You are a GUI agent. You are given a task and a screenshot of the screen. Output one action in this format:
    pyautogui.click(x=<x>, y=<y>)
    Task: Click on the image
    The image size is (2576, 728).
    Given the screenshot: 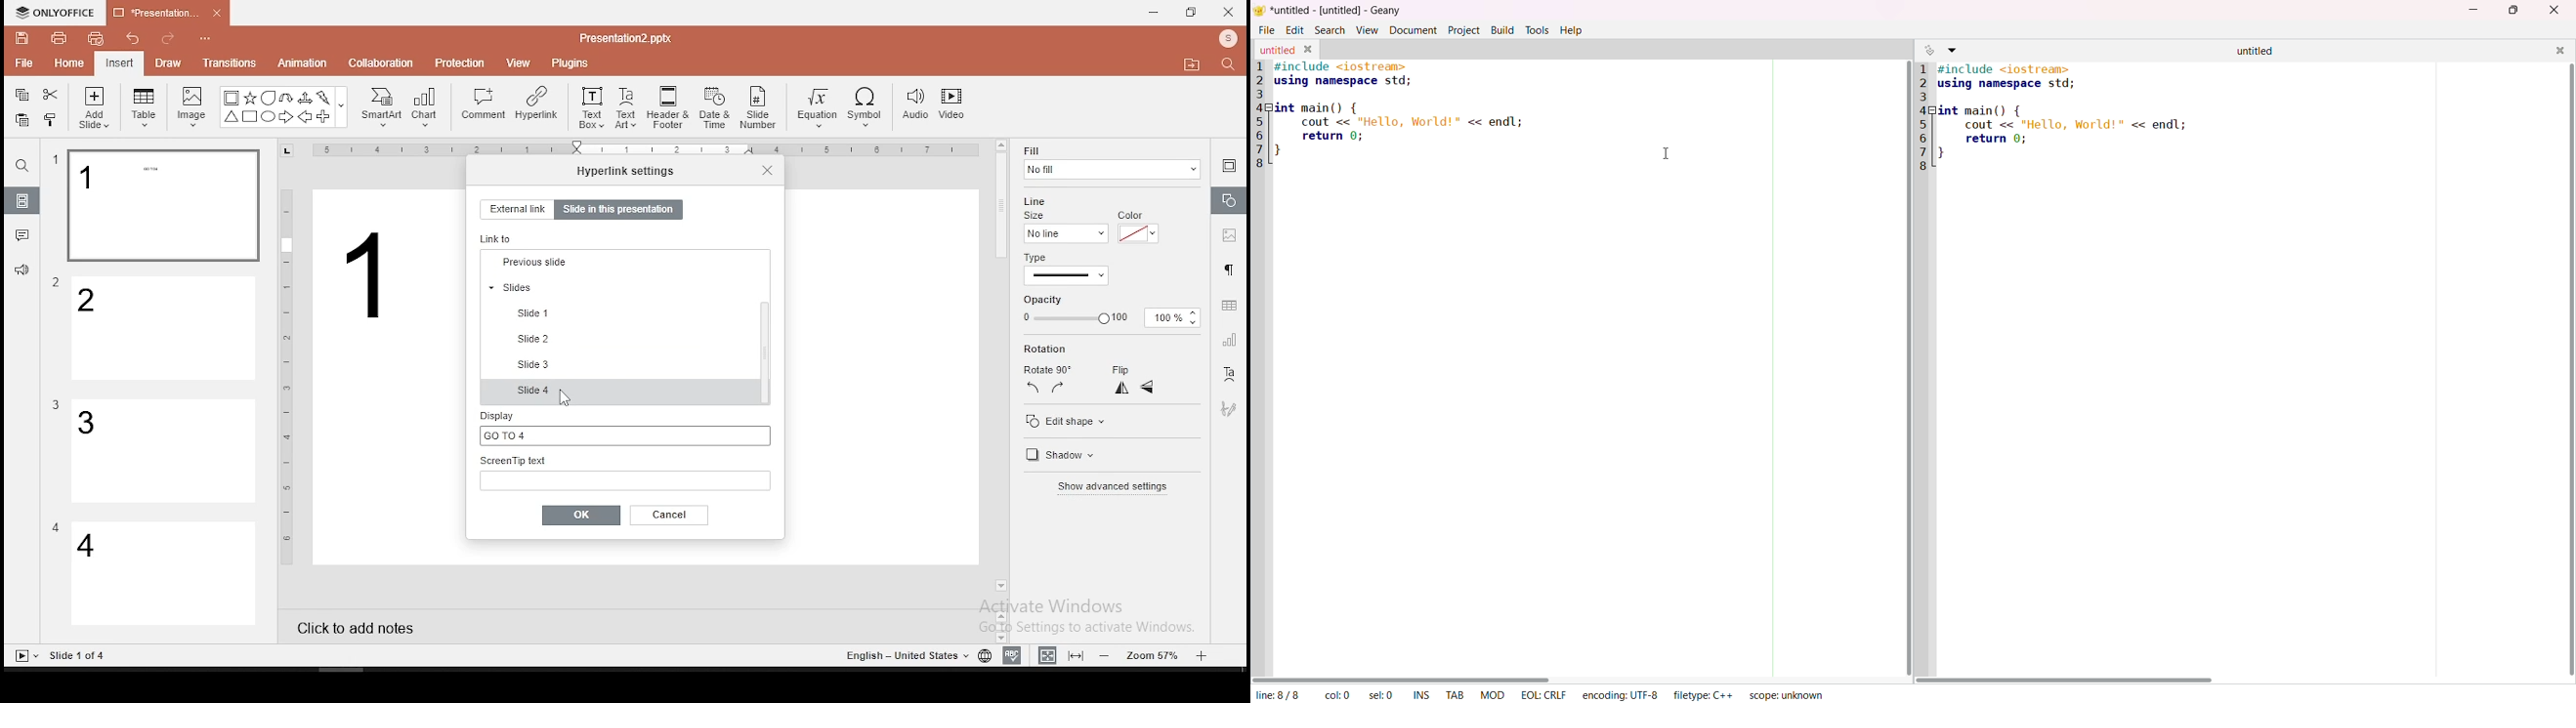 What is the action you would take?
    pyautogui.click(x=193, y=106)
    